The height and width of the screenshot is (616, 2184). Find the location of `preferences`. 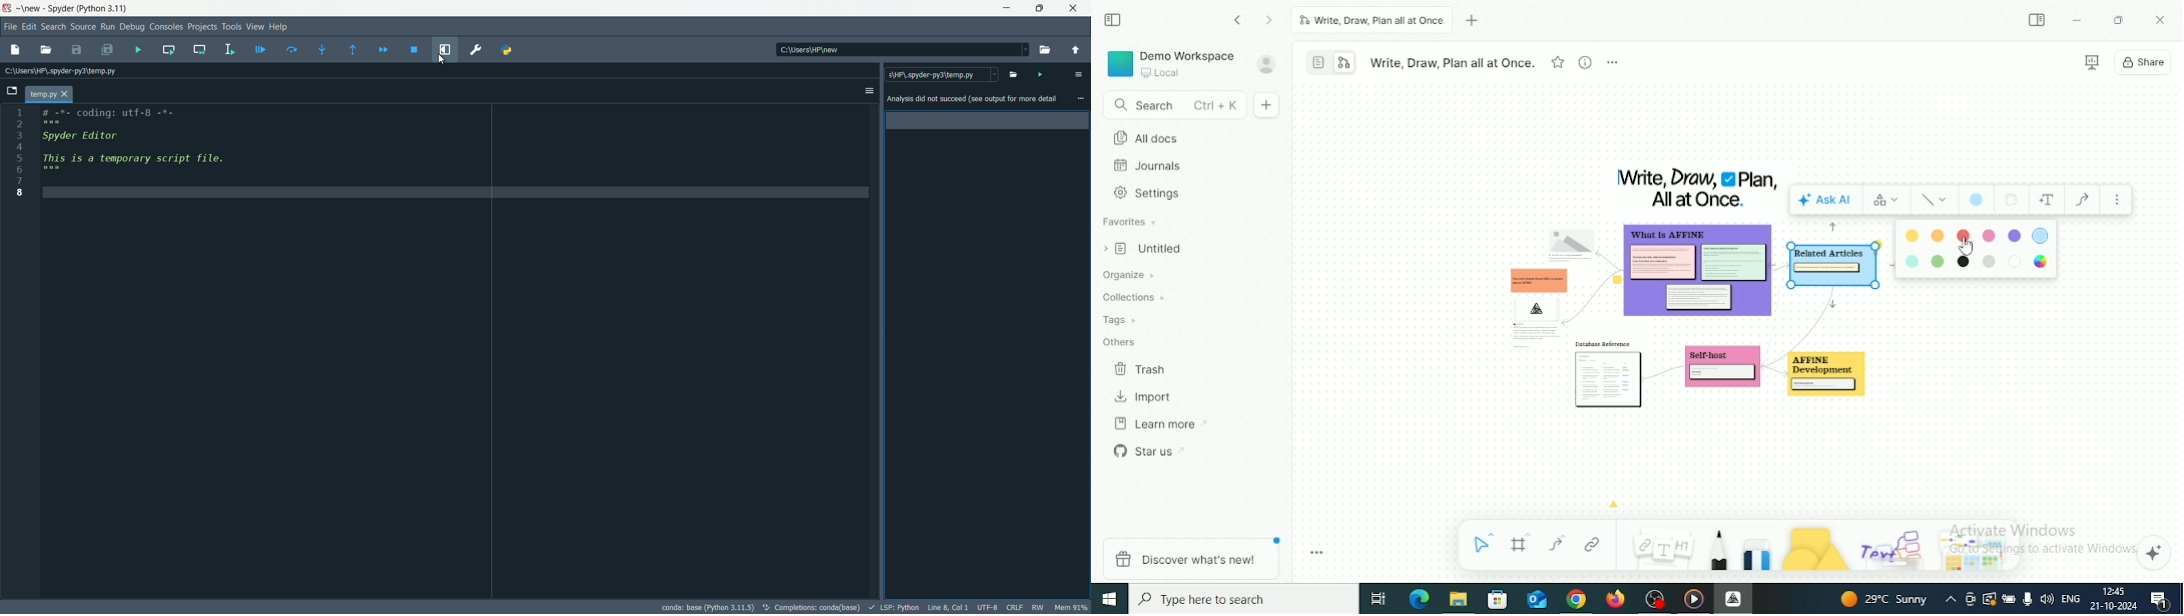

preferences is located at coordinates (476, 50).